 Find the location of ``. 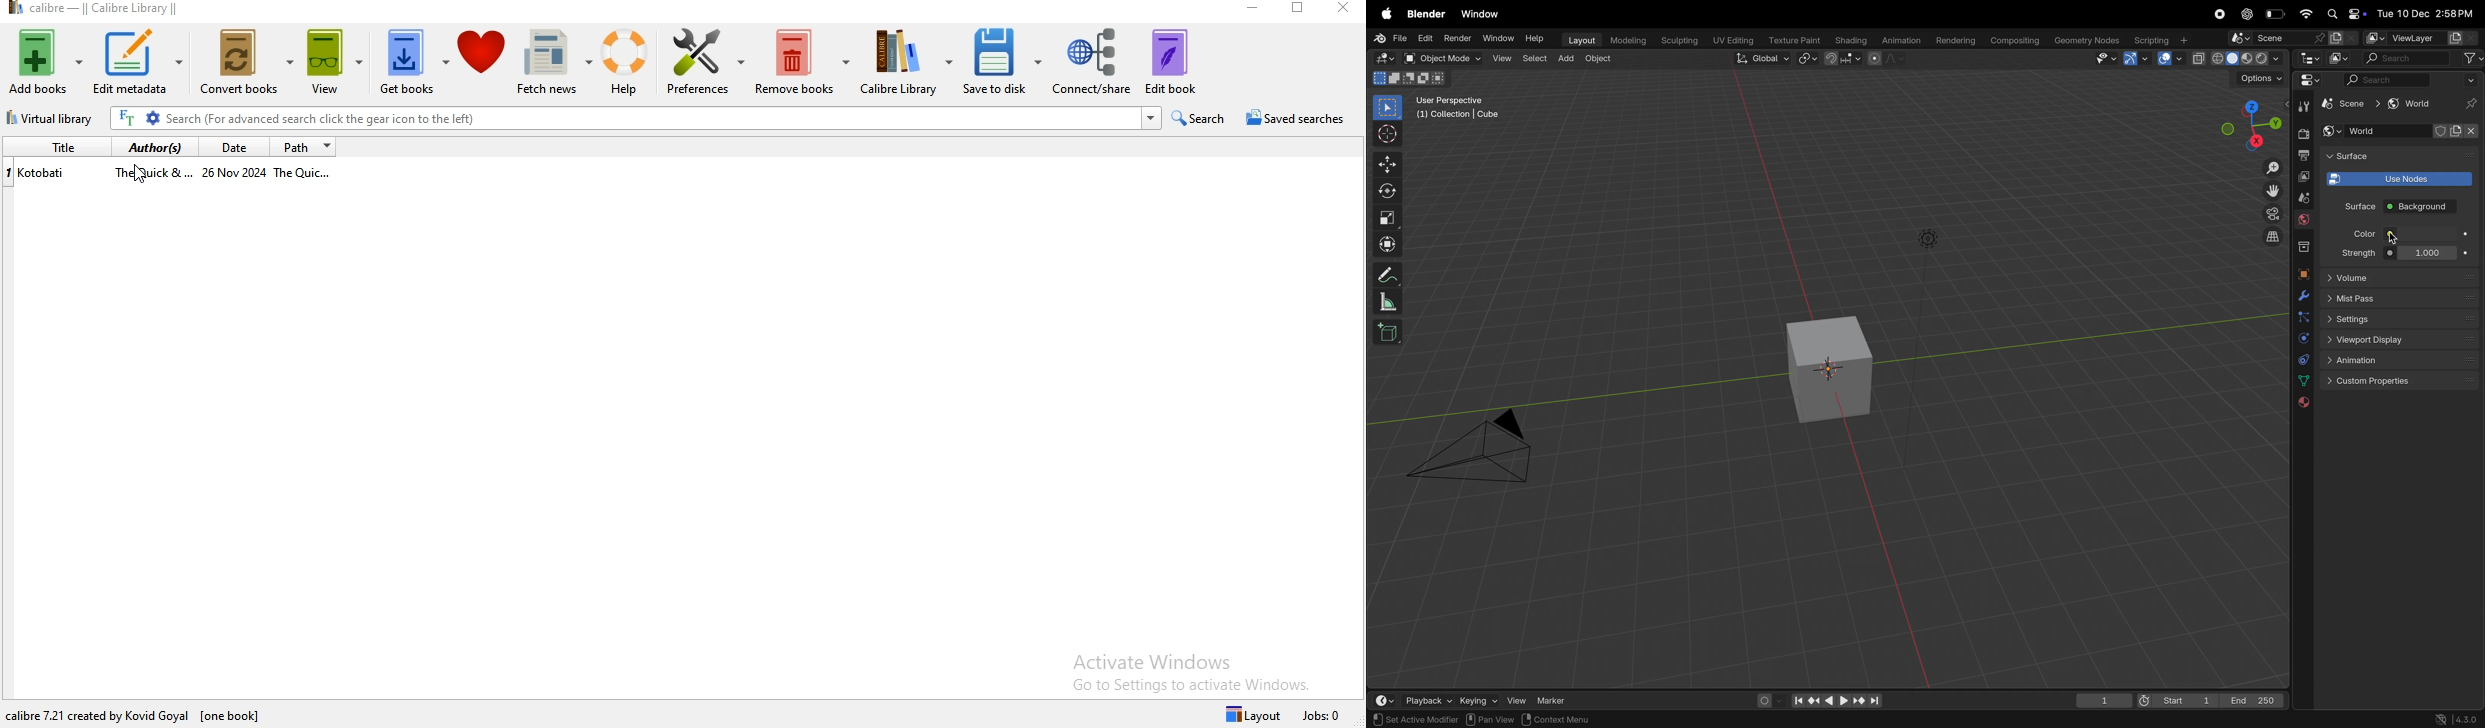

 is located at coordinates (2416, 104).